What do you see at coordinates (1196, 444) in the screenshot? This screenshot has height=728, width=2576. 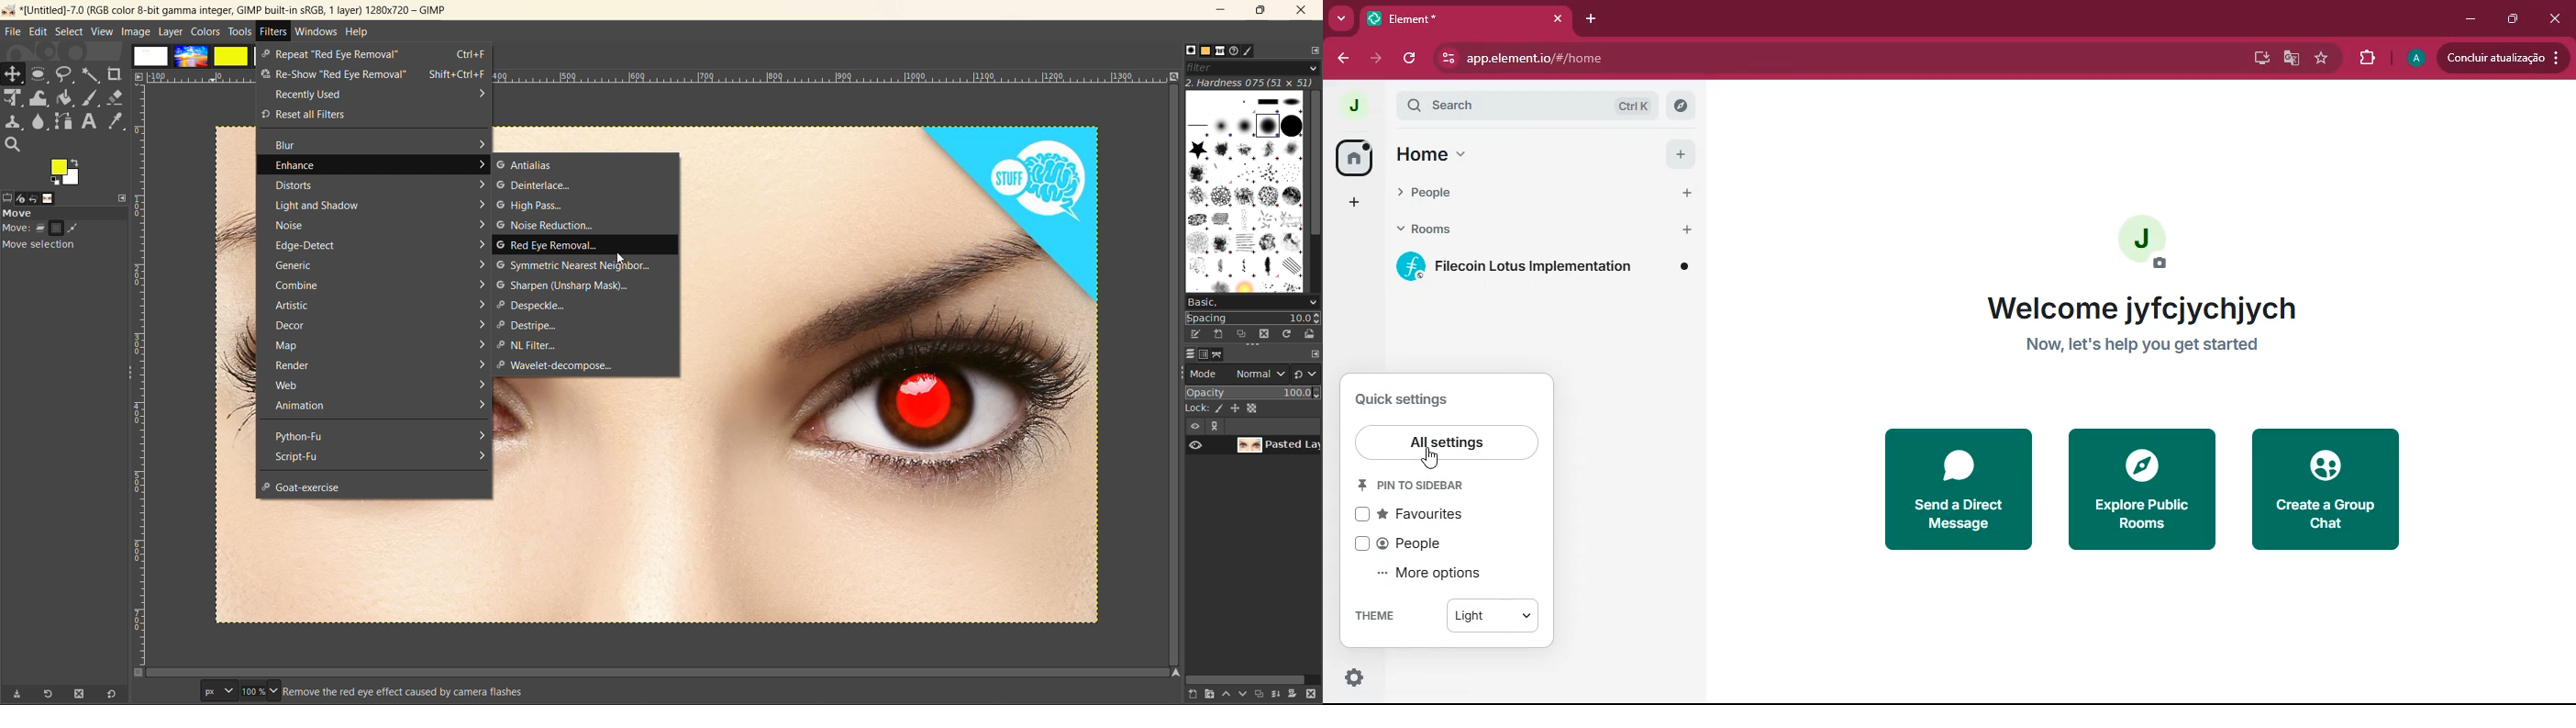 I see `preview` at bounding box center [1196, 444].